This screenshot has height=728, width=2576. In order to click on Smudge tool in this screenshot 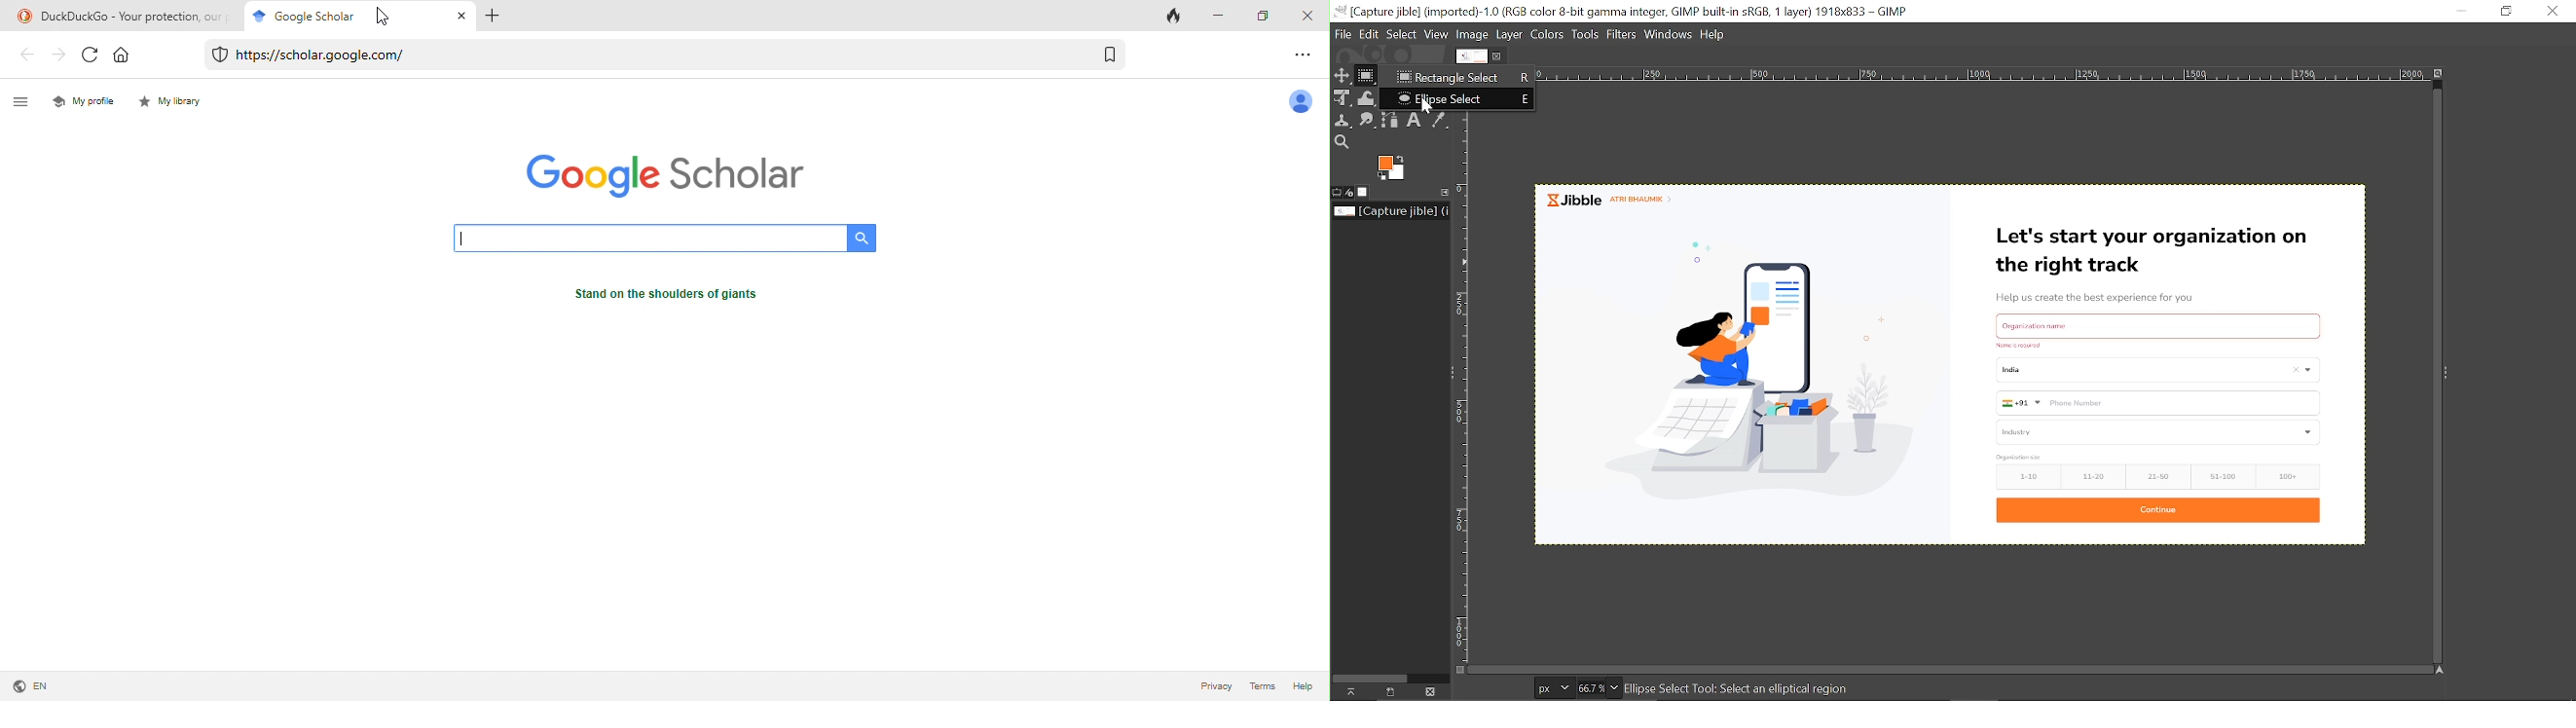, I will do `click(1369, 120)`.